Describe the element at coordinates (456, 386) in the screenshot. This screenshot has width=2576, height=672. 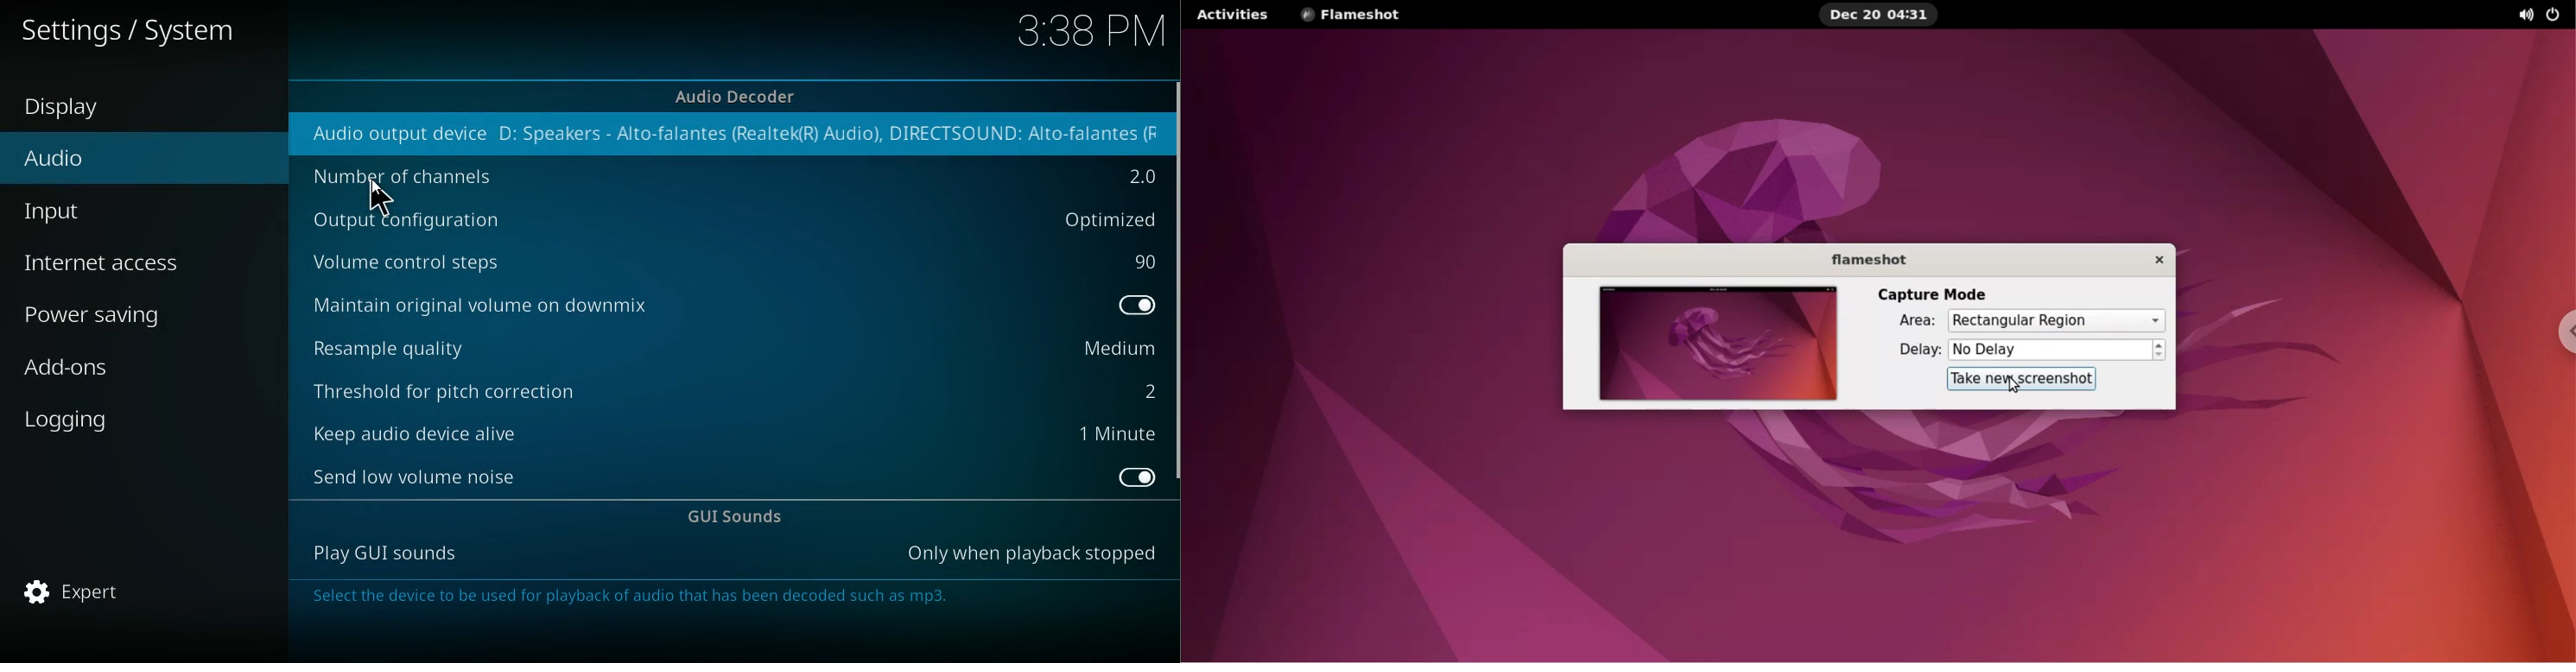
I see `threshold for pitch correction` at that location.